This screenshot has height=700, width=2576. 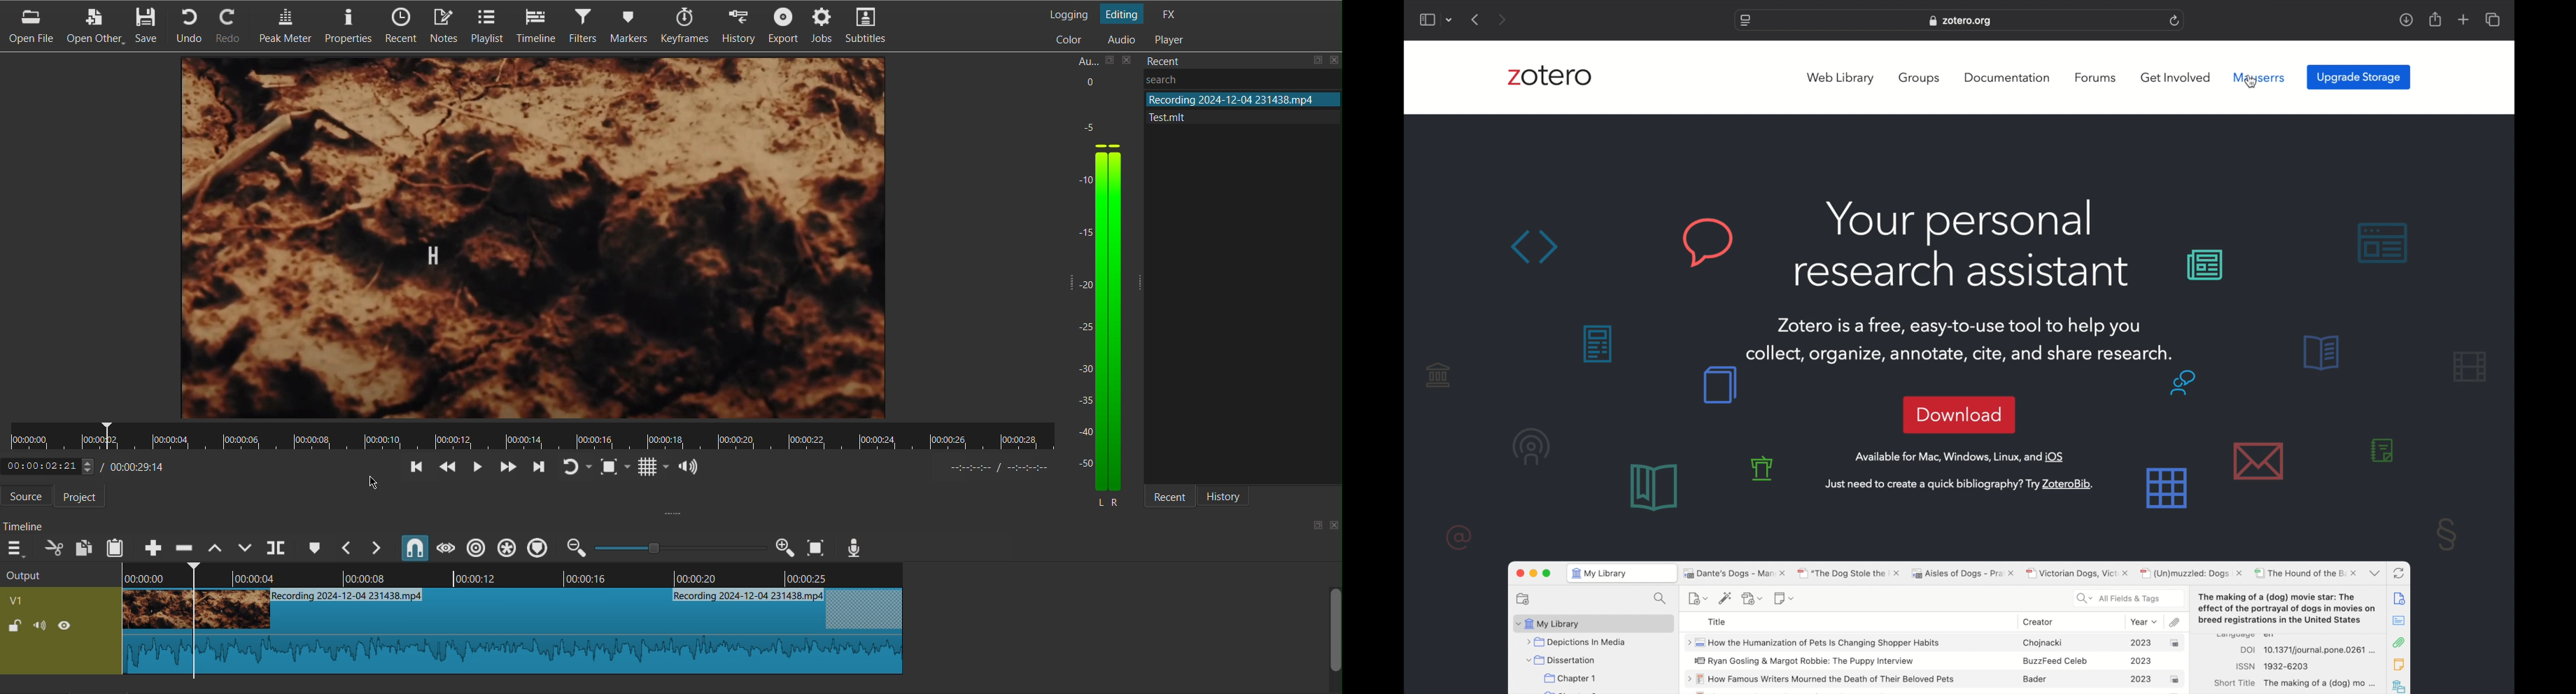 What do you see at coordinates (371, 481) in the screenshot?
I see `cursor` at bounding box center [371, 481].